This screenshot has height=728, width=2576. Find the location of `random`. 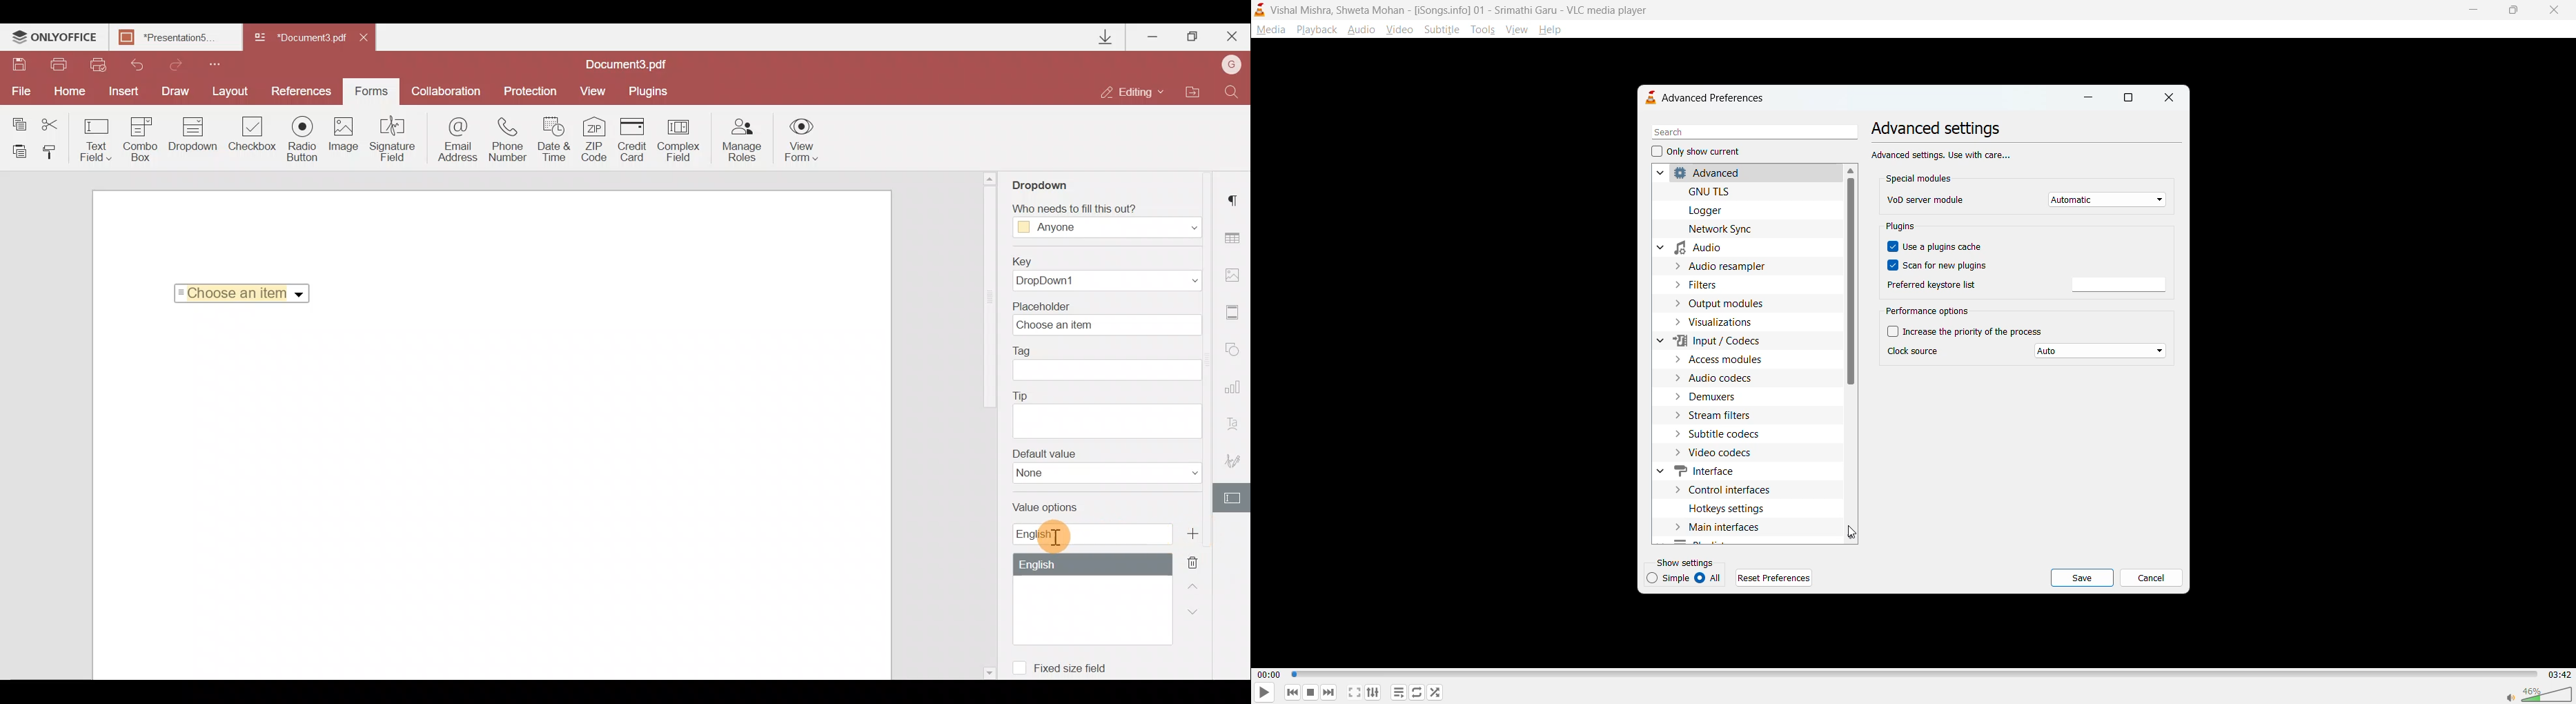

random is located at coordinates (1435, 692).